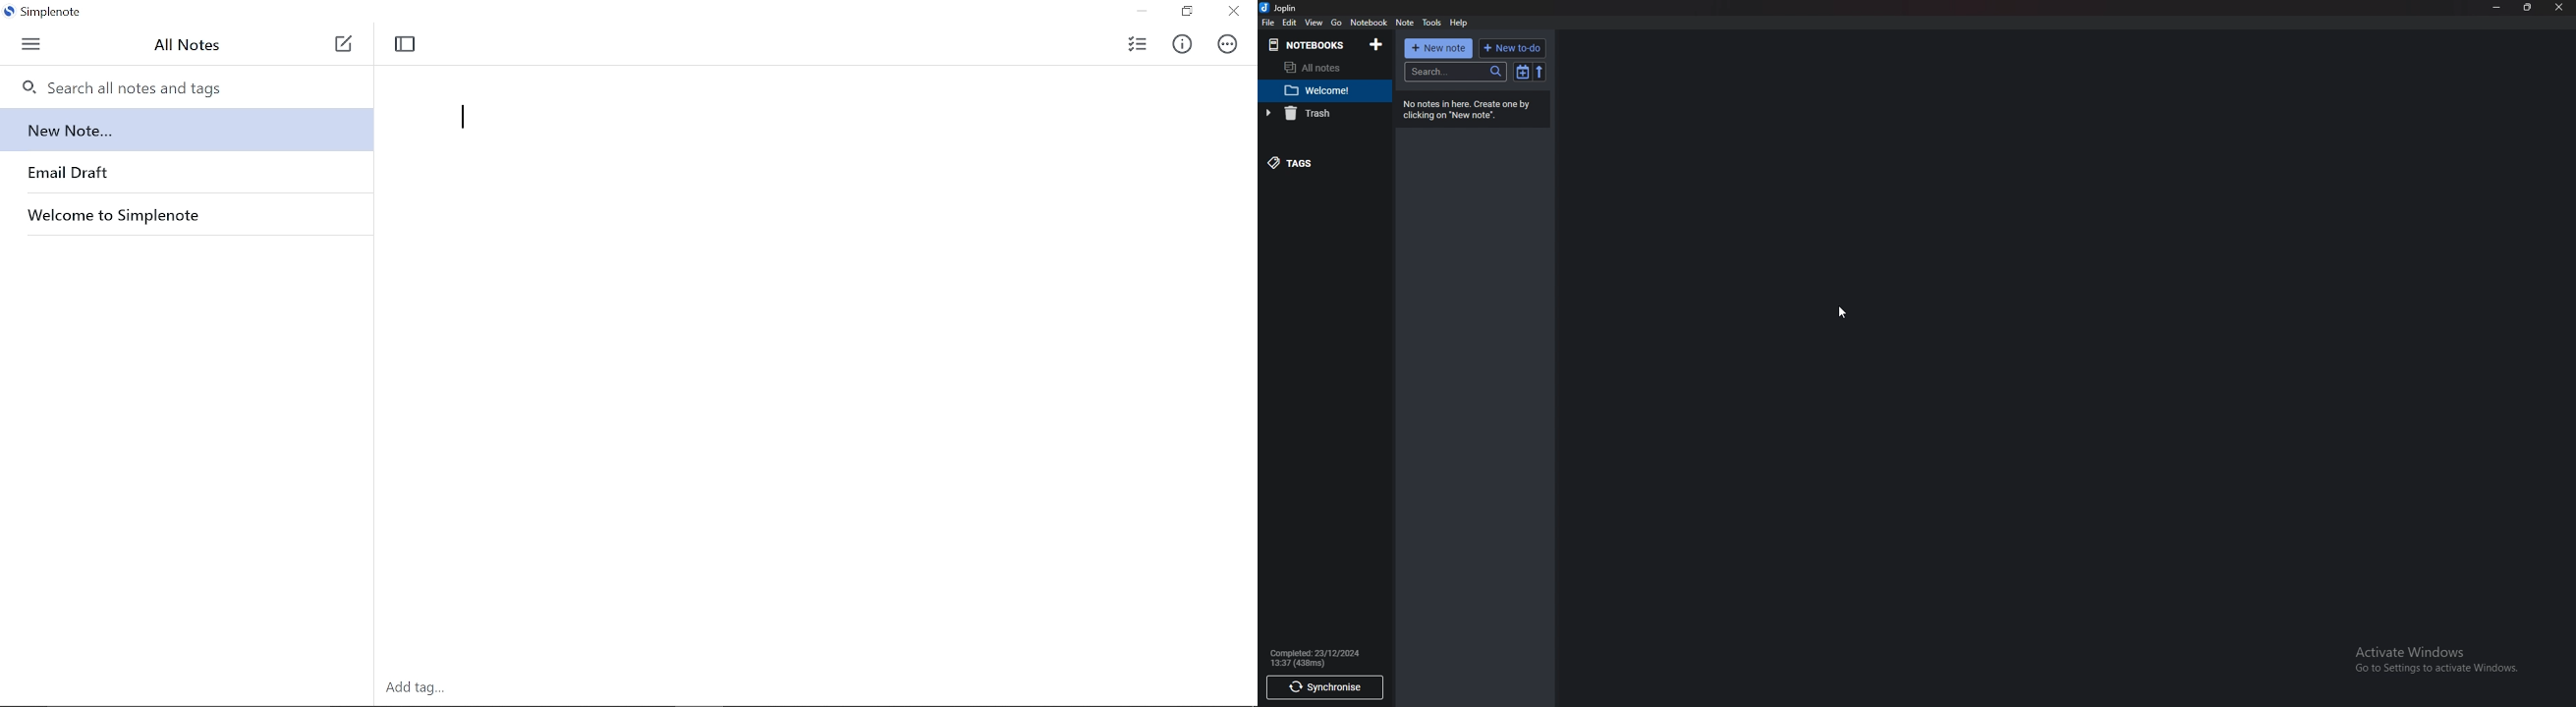  I want to click on Minimize, so click(1143, 12).